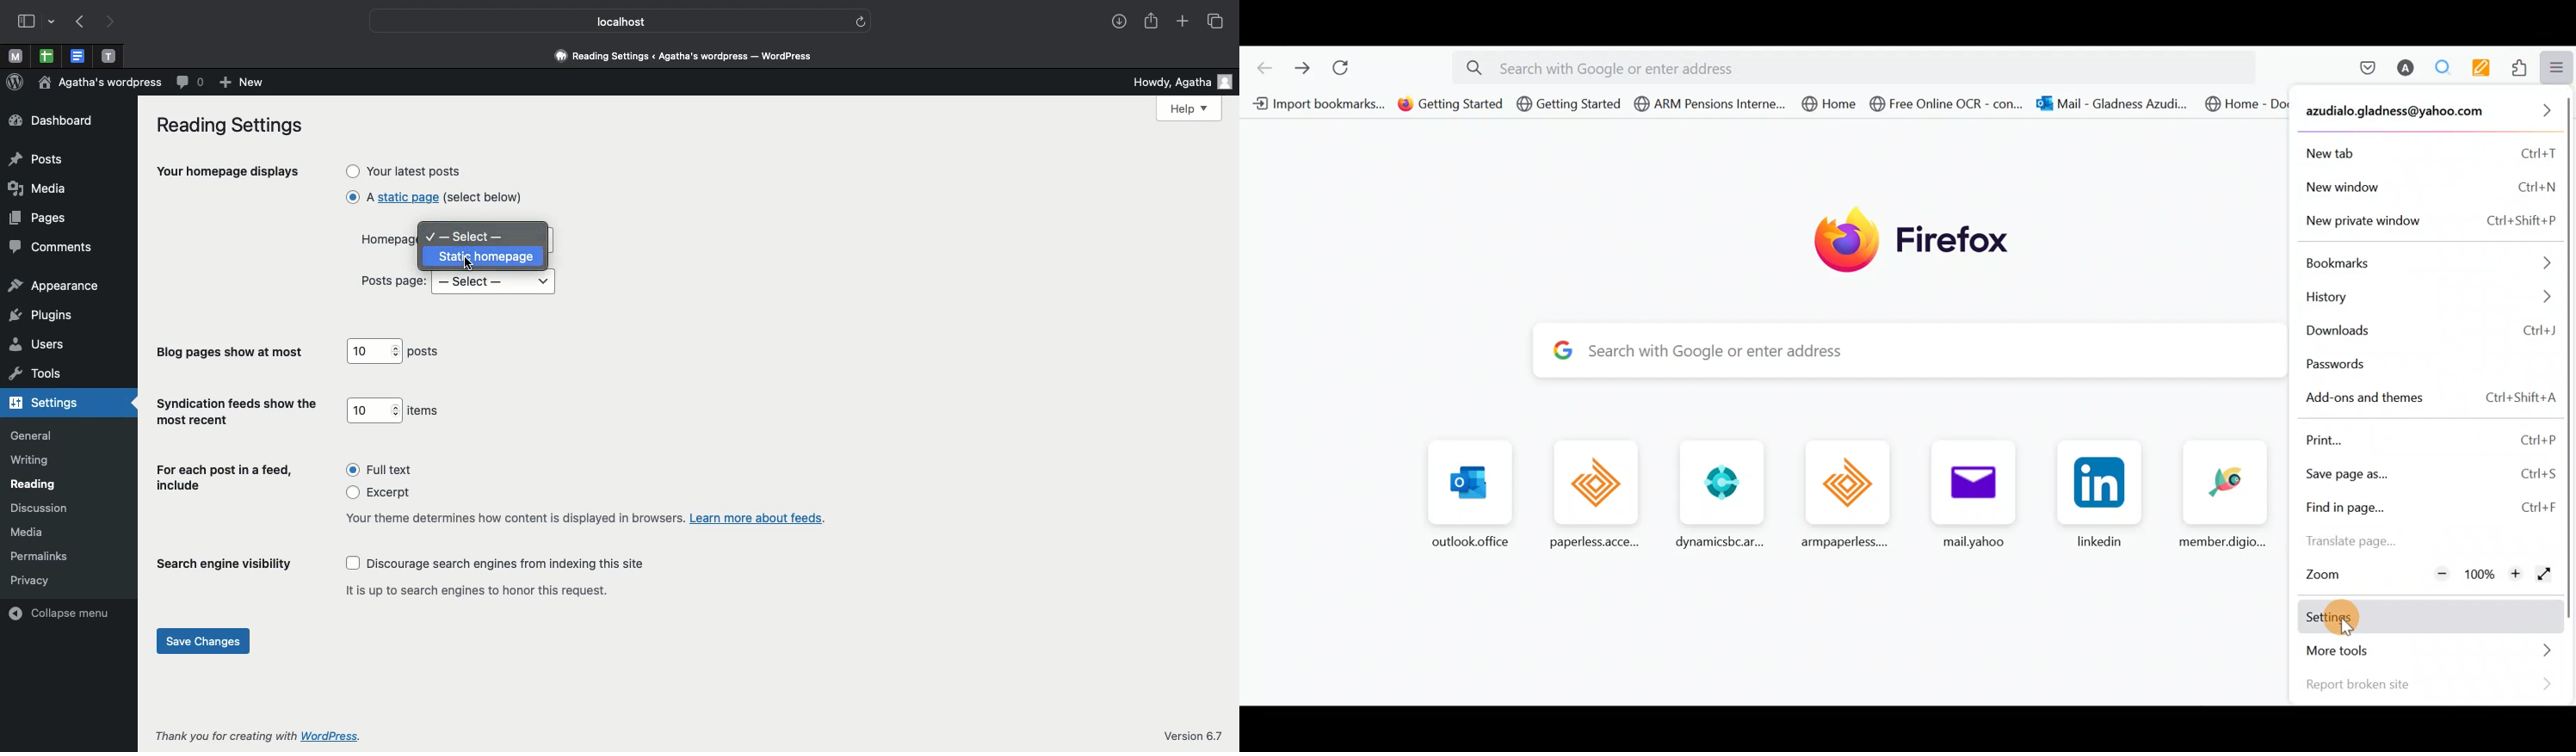 This screenshot has height=756, width=2576. What do you see at coordinates (51, 248) in the screenshot?
I see `comments` at bounding box center [51, 248].